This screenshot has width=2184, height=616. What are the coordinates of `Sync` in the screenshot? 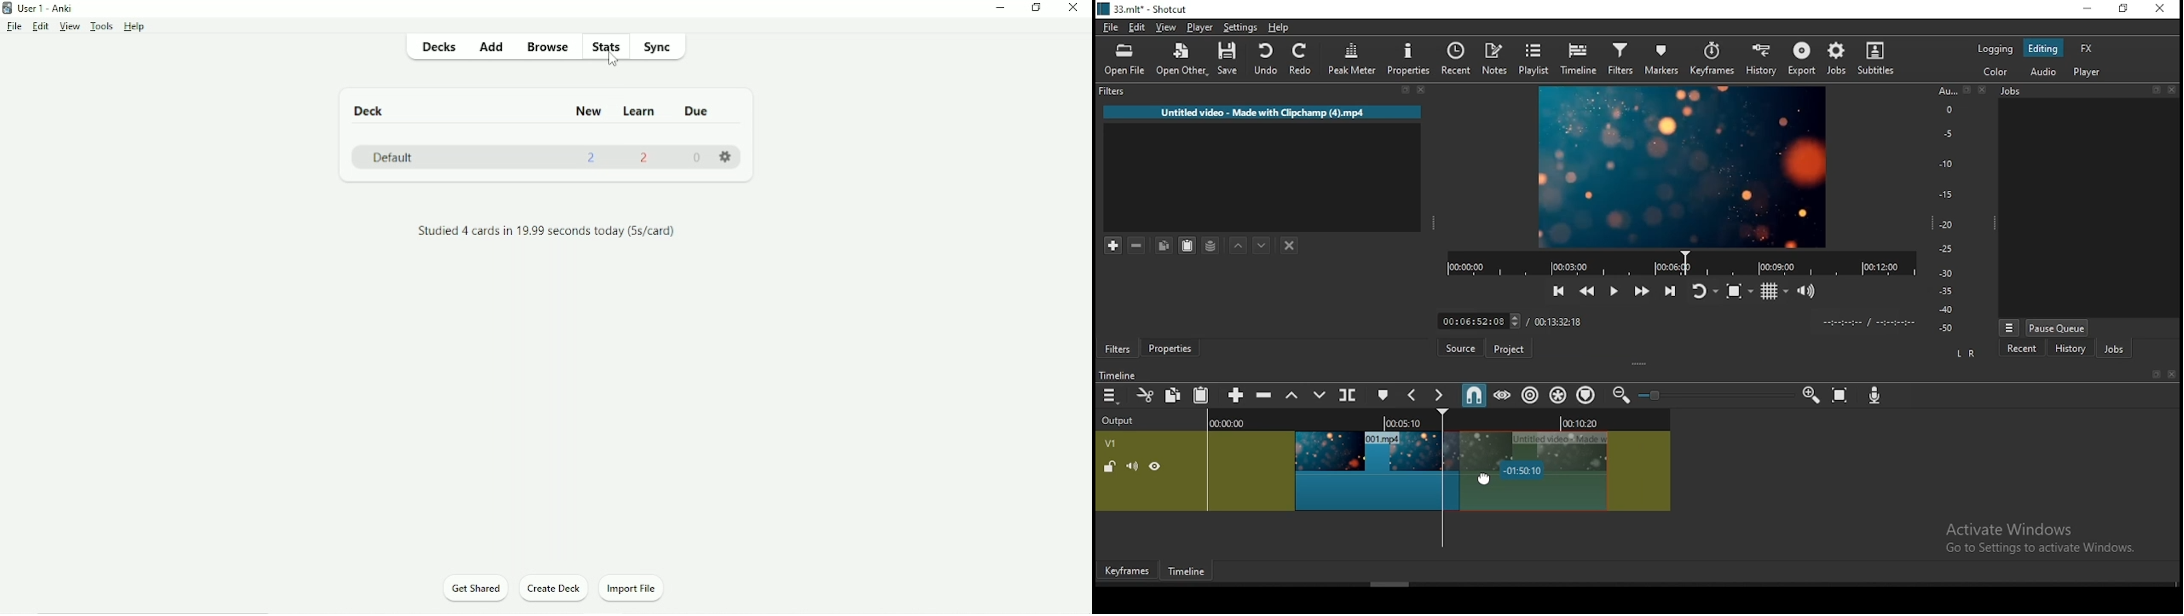 It's located at (662, 47).